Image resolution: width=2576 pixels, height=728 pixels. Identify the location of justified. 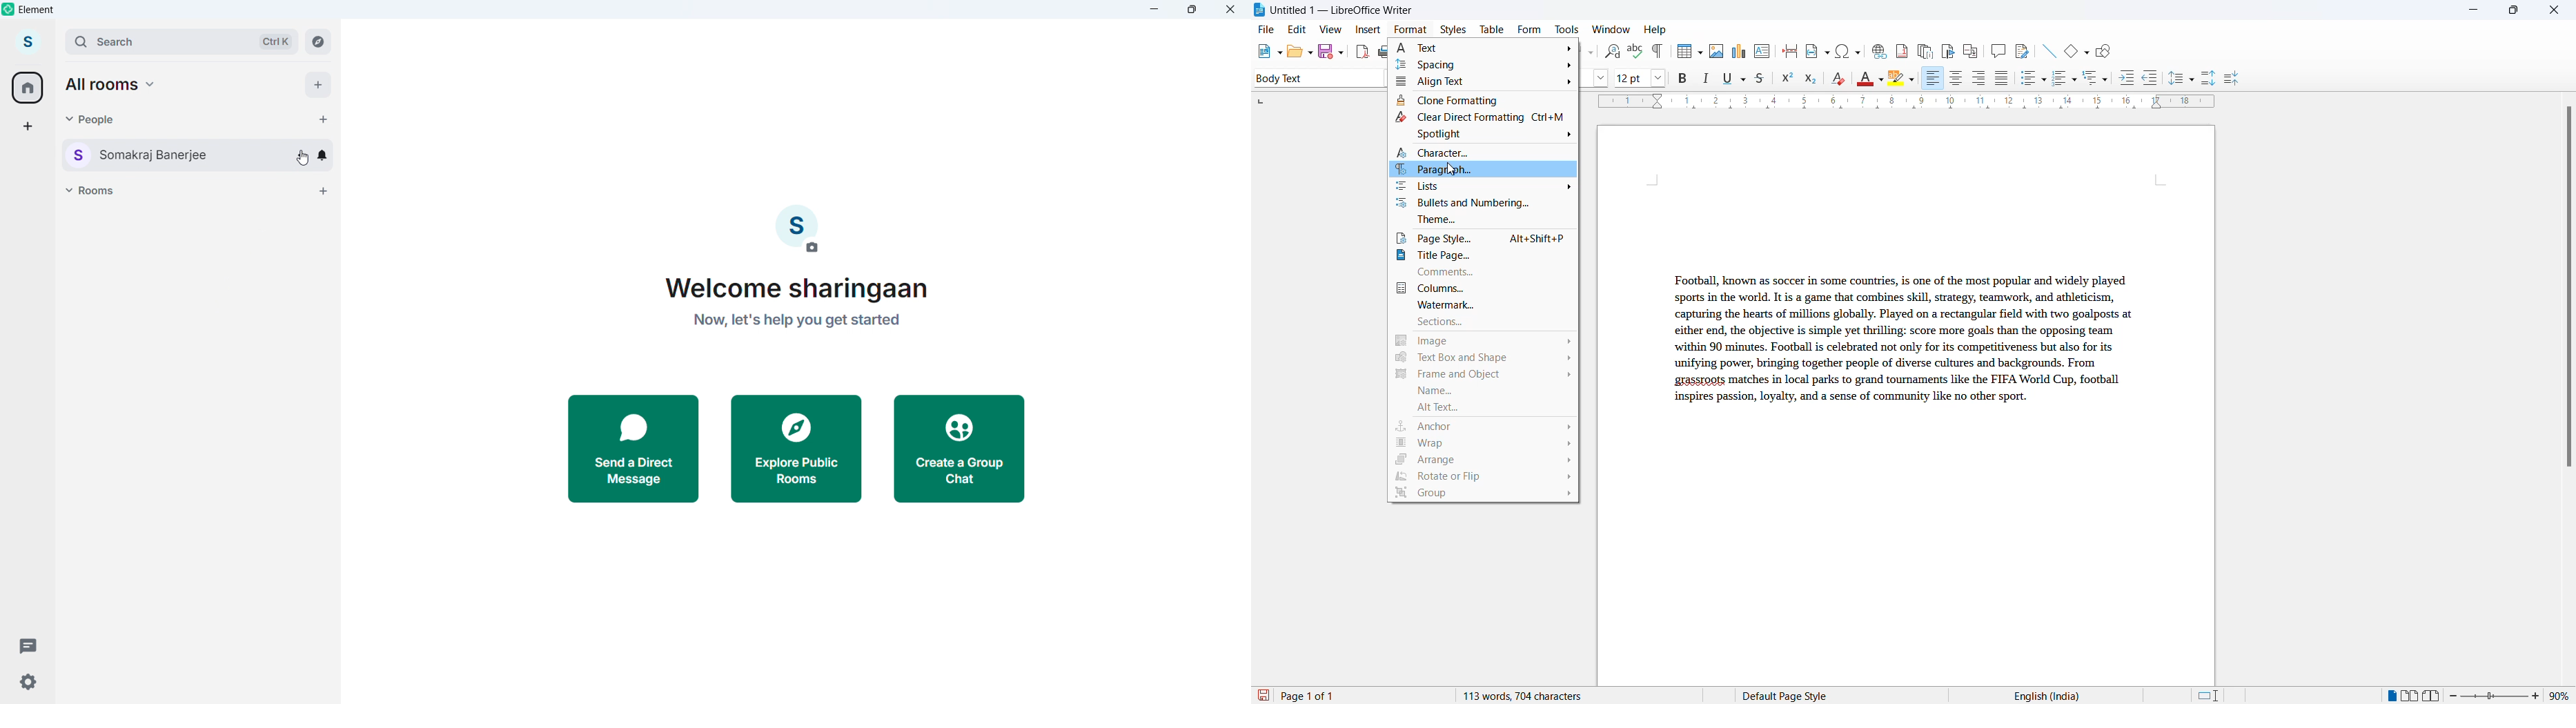
(2003, 79).